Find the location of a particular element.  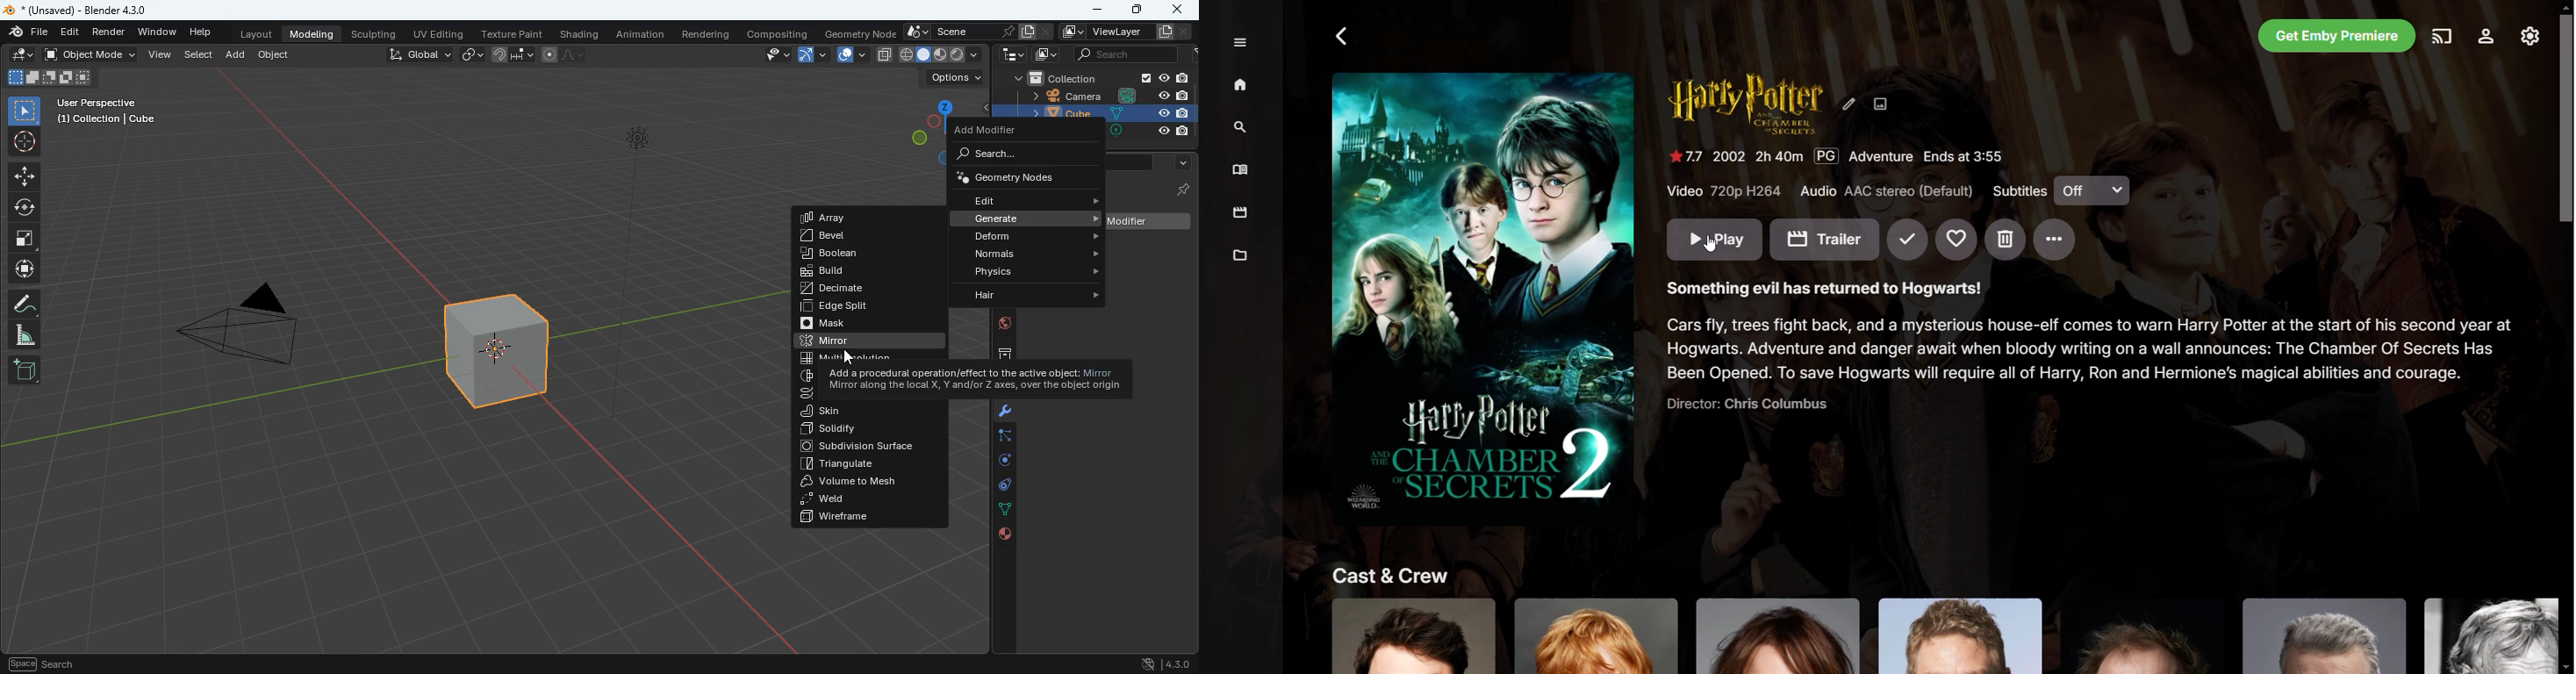

select is located at coordinates (199, 54).